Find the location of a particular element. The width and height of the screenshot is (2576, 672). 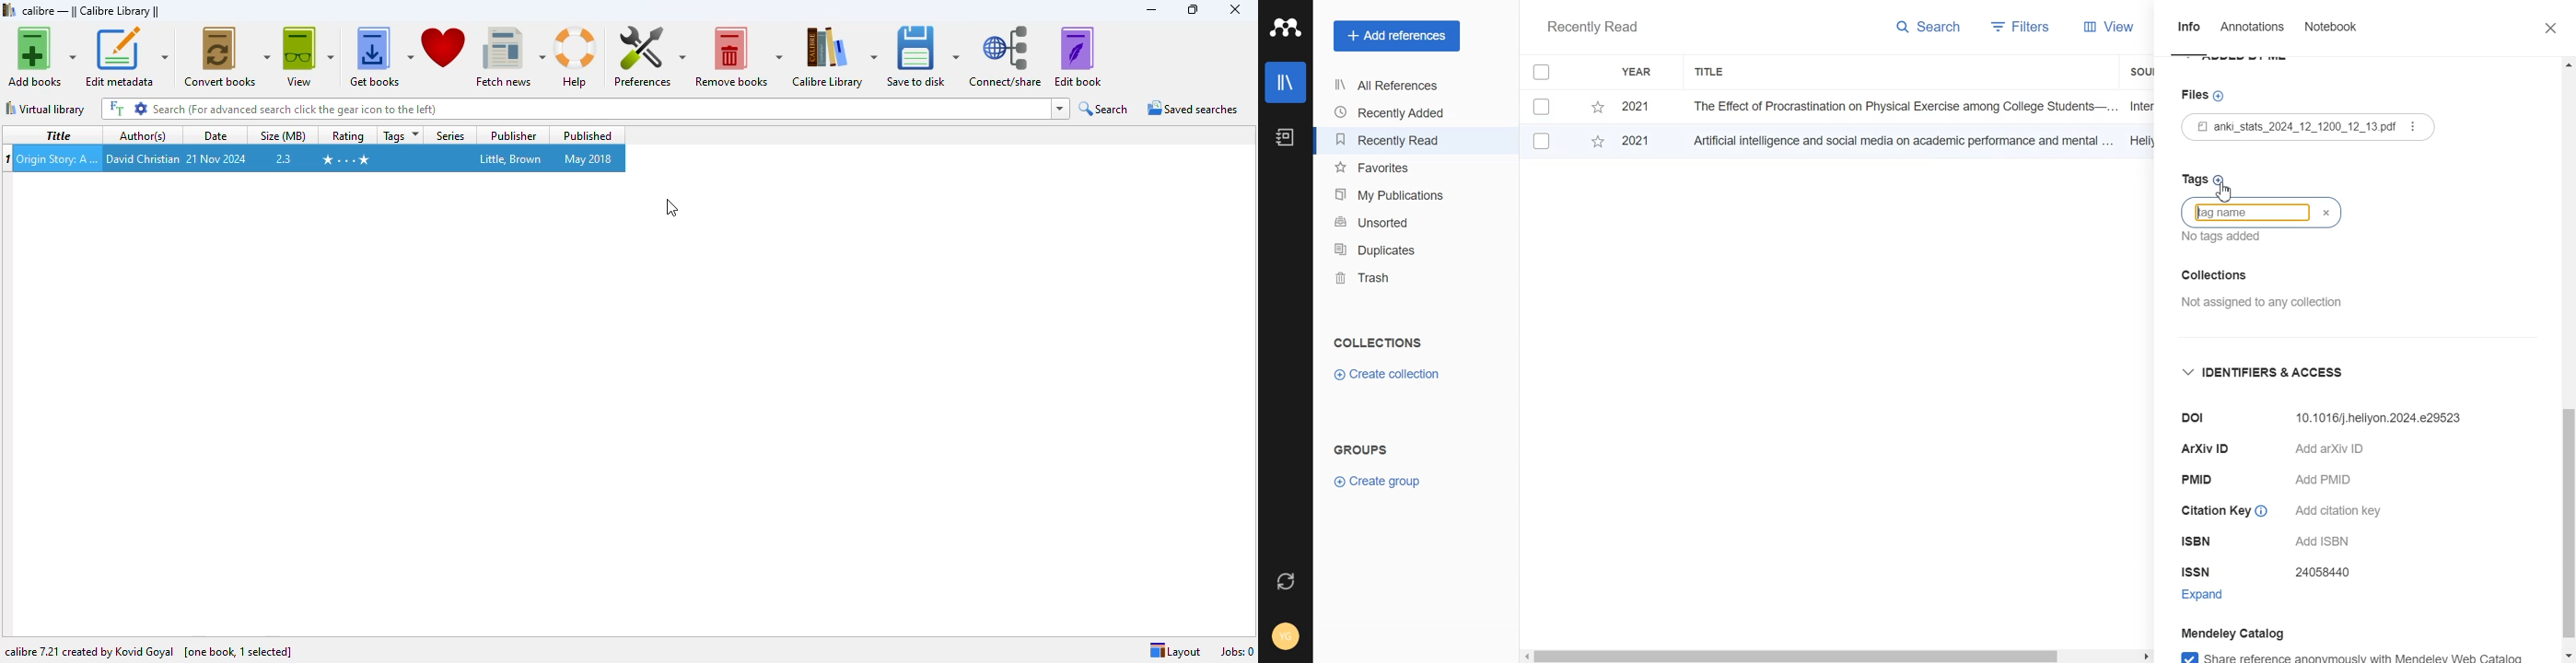

help is located at coordinates (577, 57).